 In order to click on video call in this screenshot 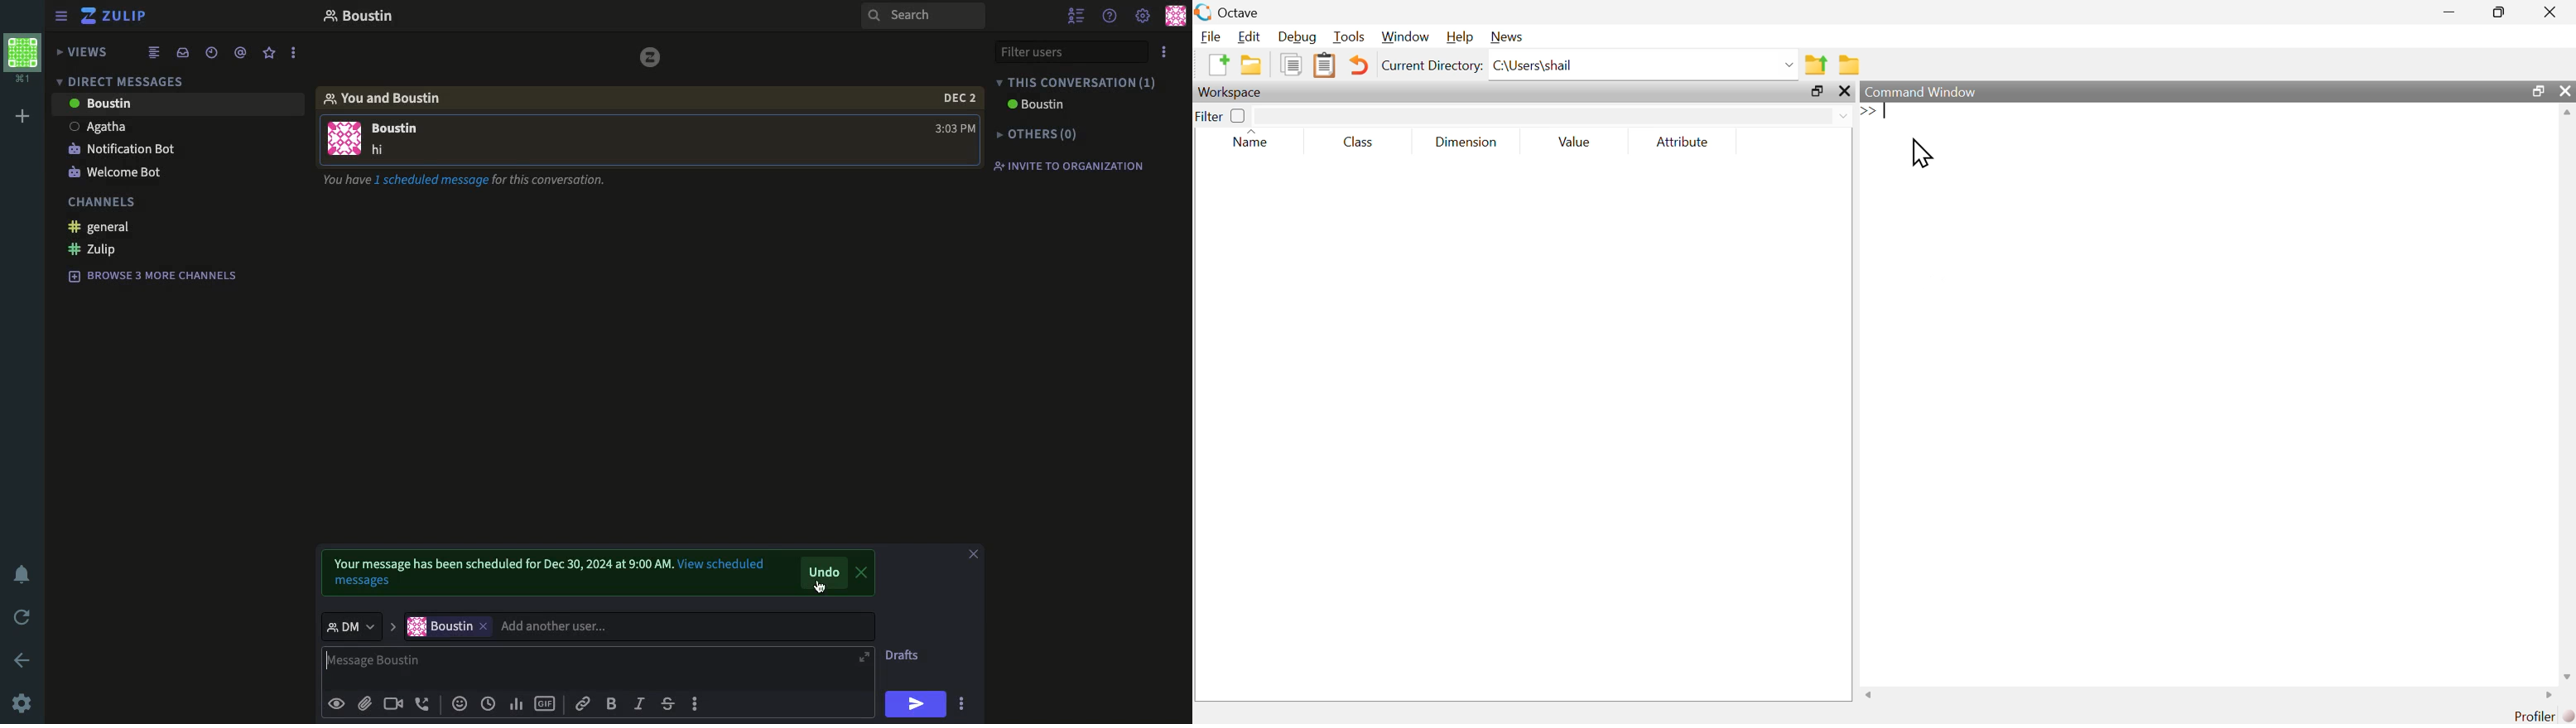, I will do `click(392, 703)`.